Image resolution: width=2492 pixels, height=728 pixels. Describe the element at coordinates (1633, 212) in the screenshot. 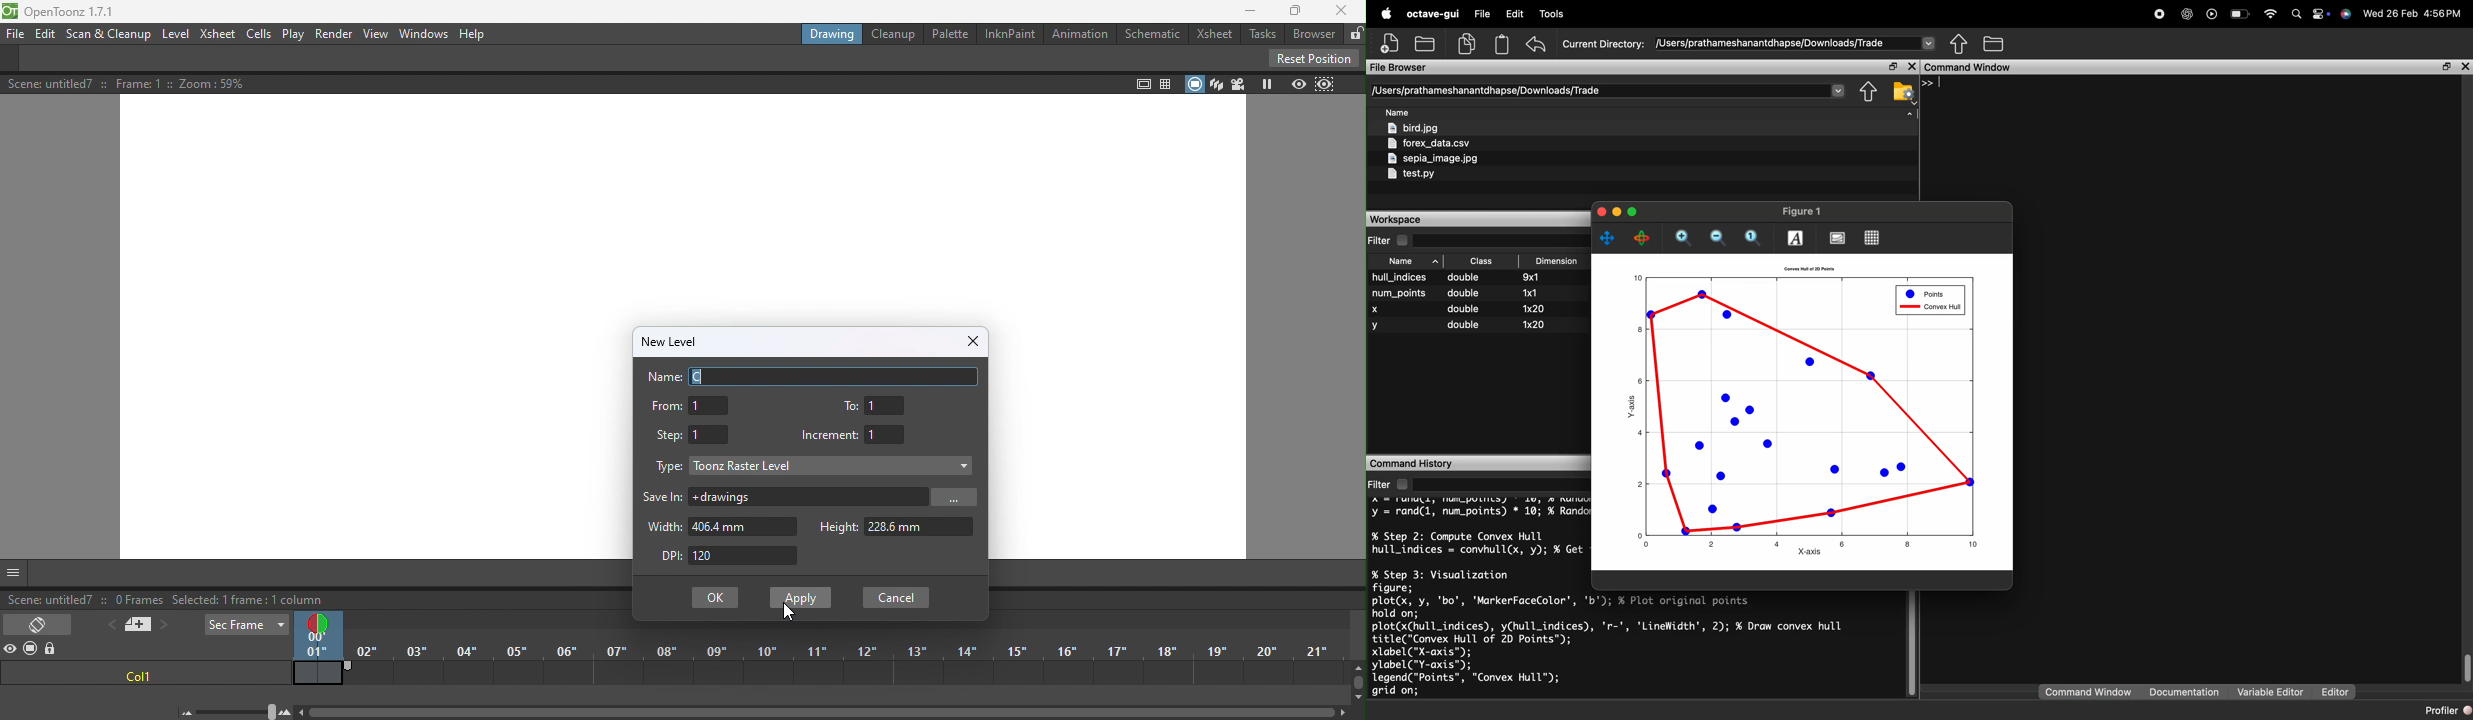

I see `maximise` at that location.